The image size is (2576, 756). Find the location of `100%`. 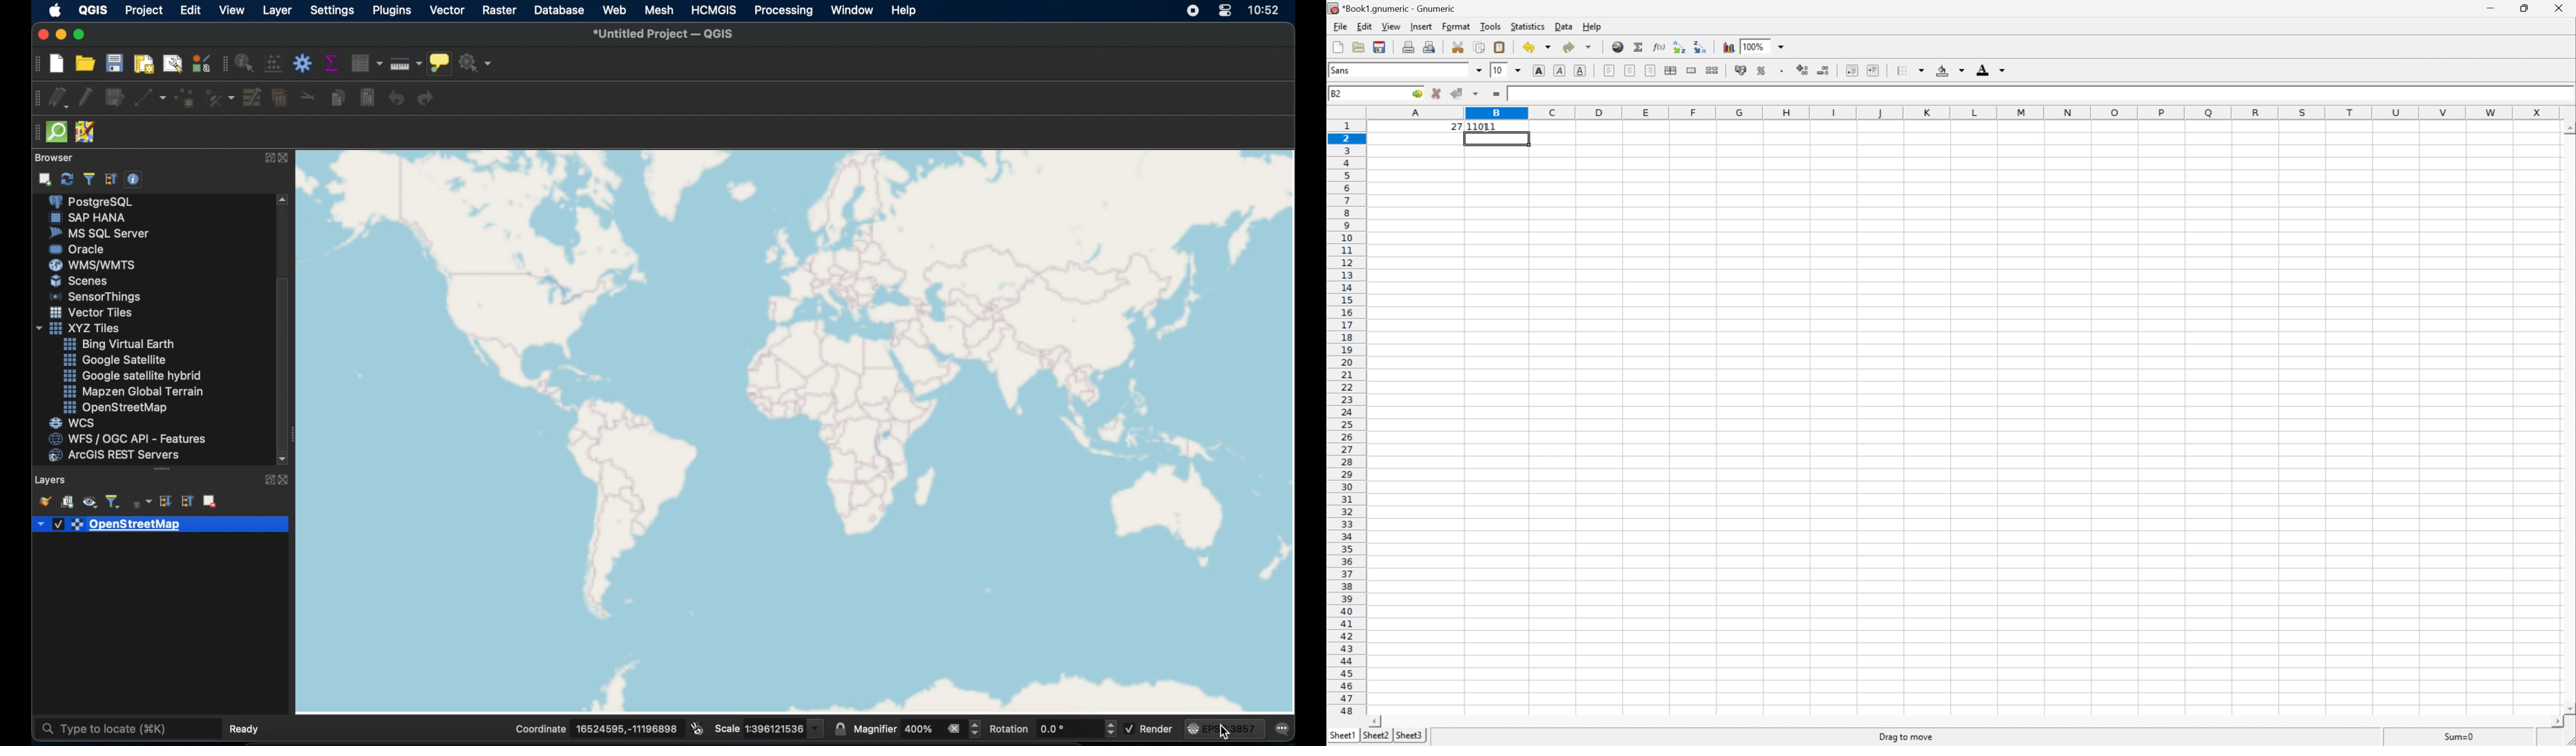

100% is located at coordinates (1757, 46).